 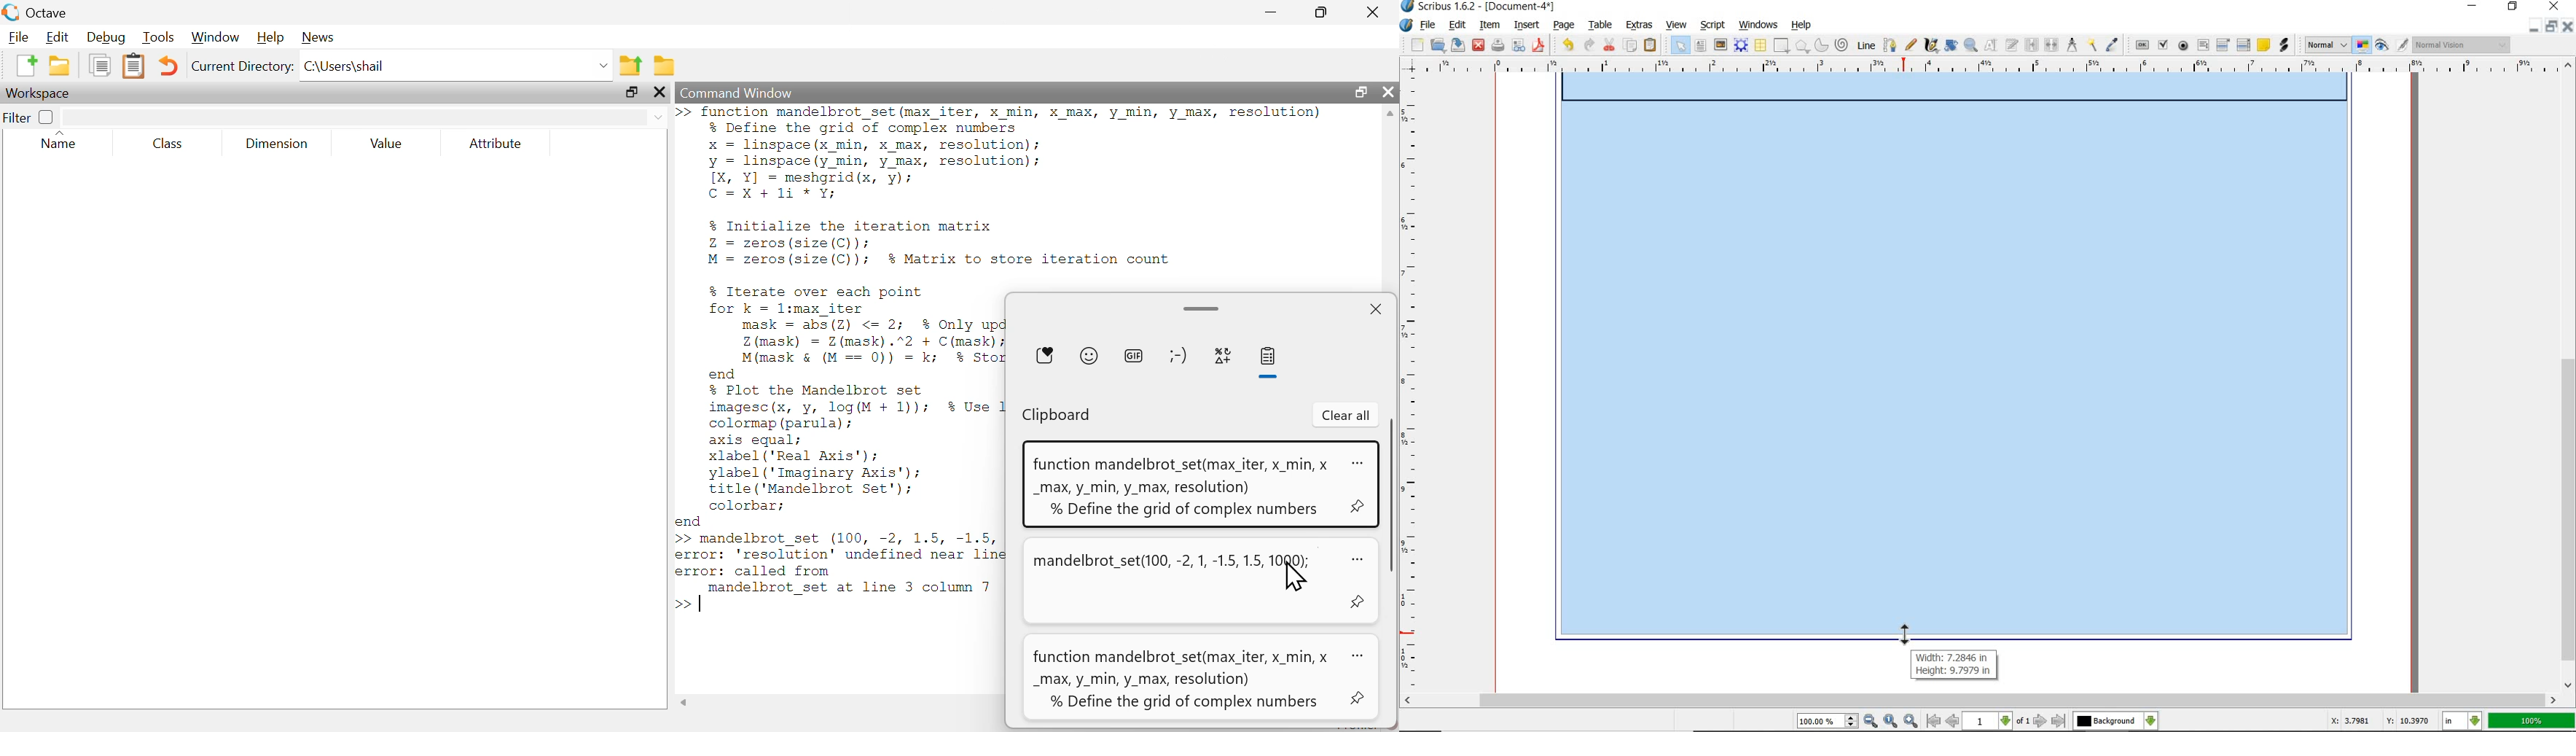 What do you see at coordinates (2116, 721) in the screenshot?
I see `Background` at bounding box center [2116, 721].